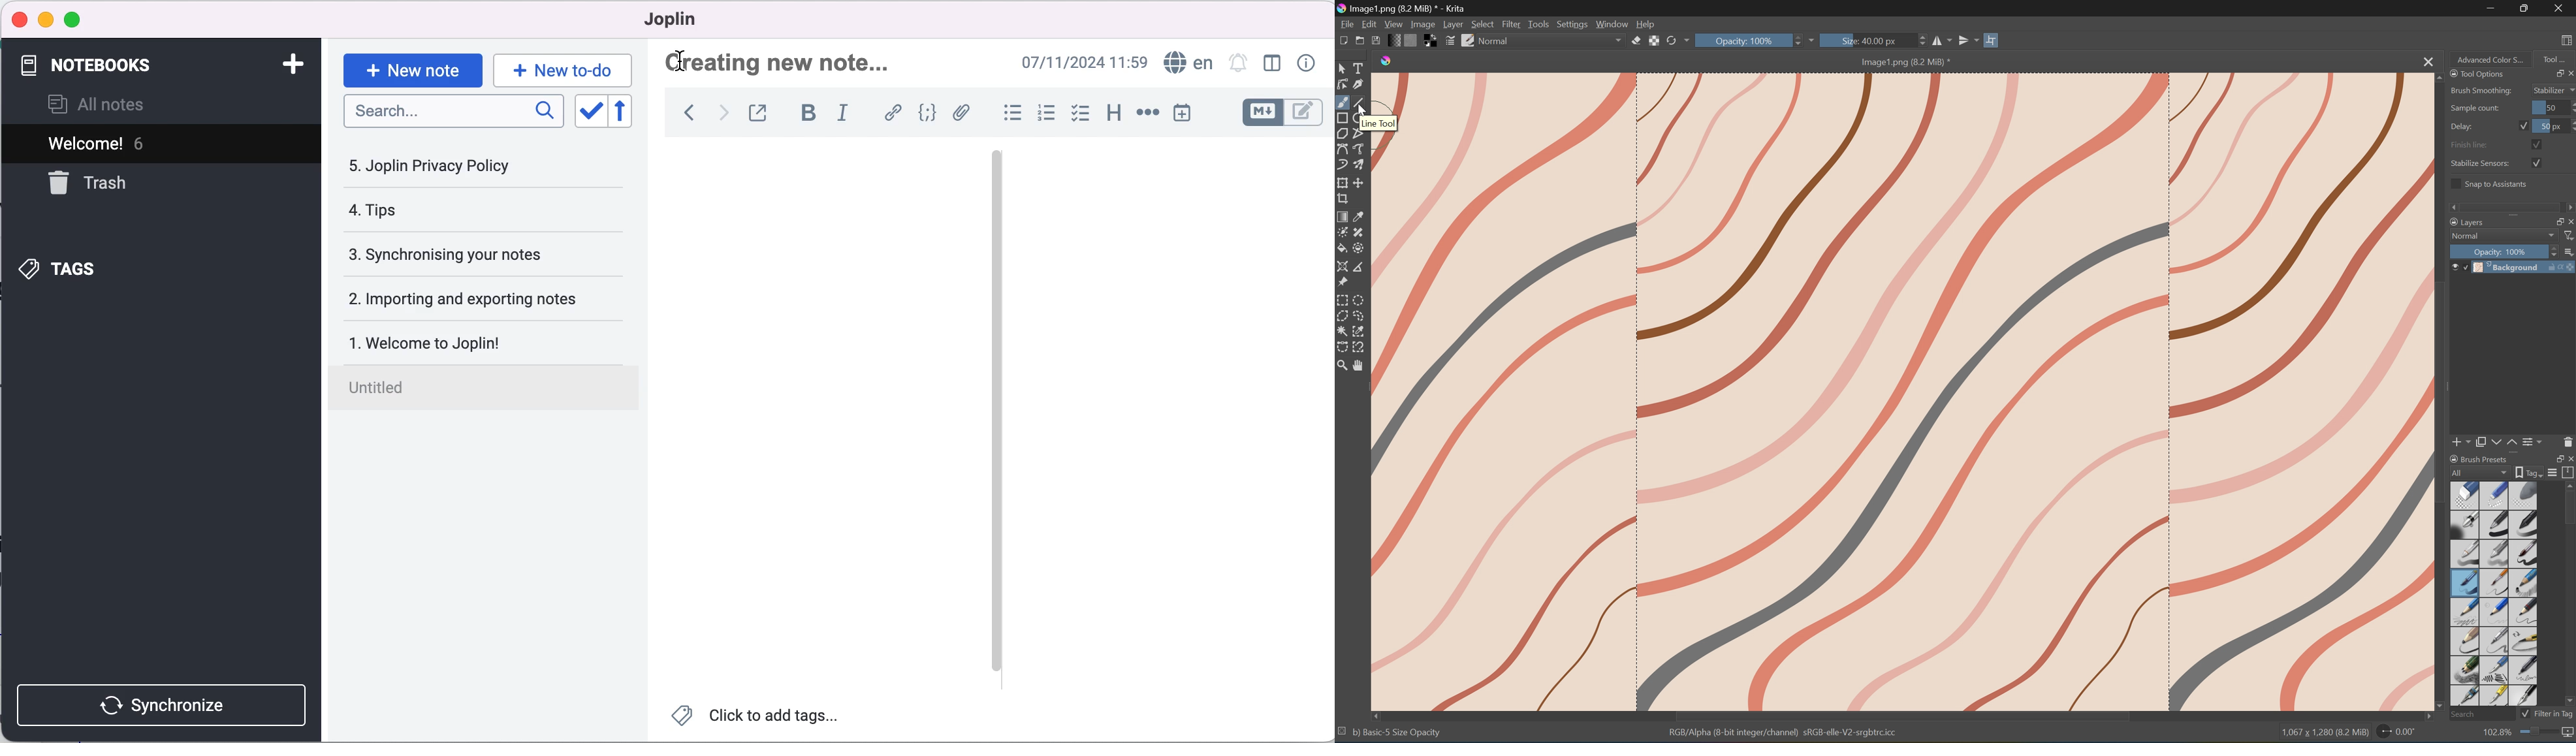 The height and width of the screenshot is (756, 2576). I want to click on Layer, so click(1454, 24).